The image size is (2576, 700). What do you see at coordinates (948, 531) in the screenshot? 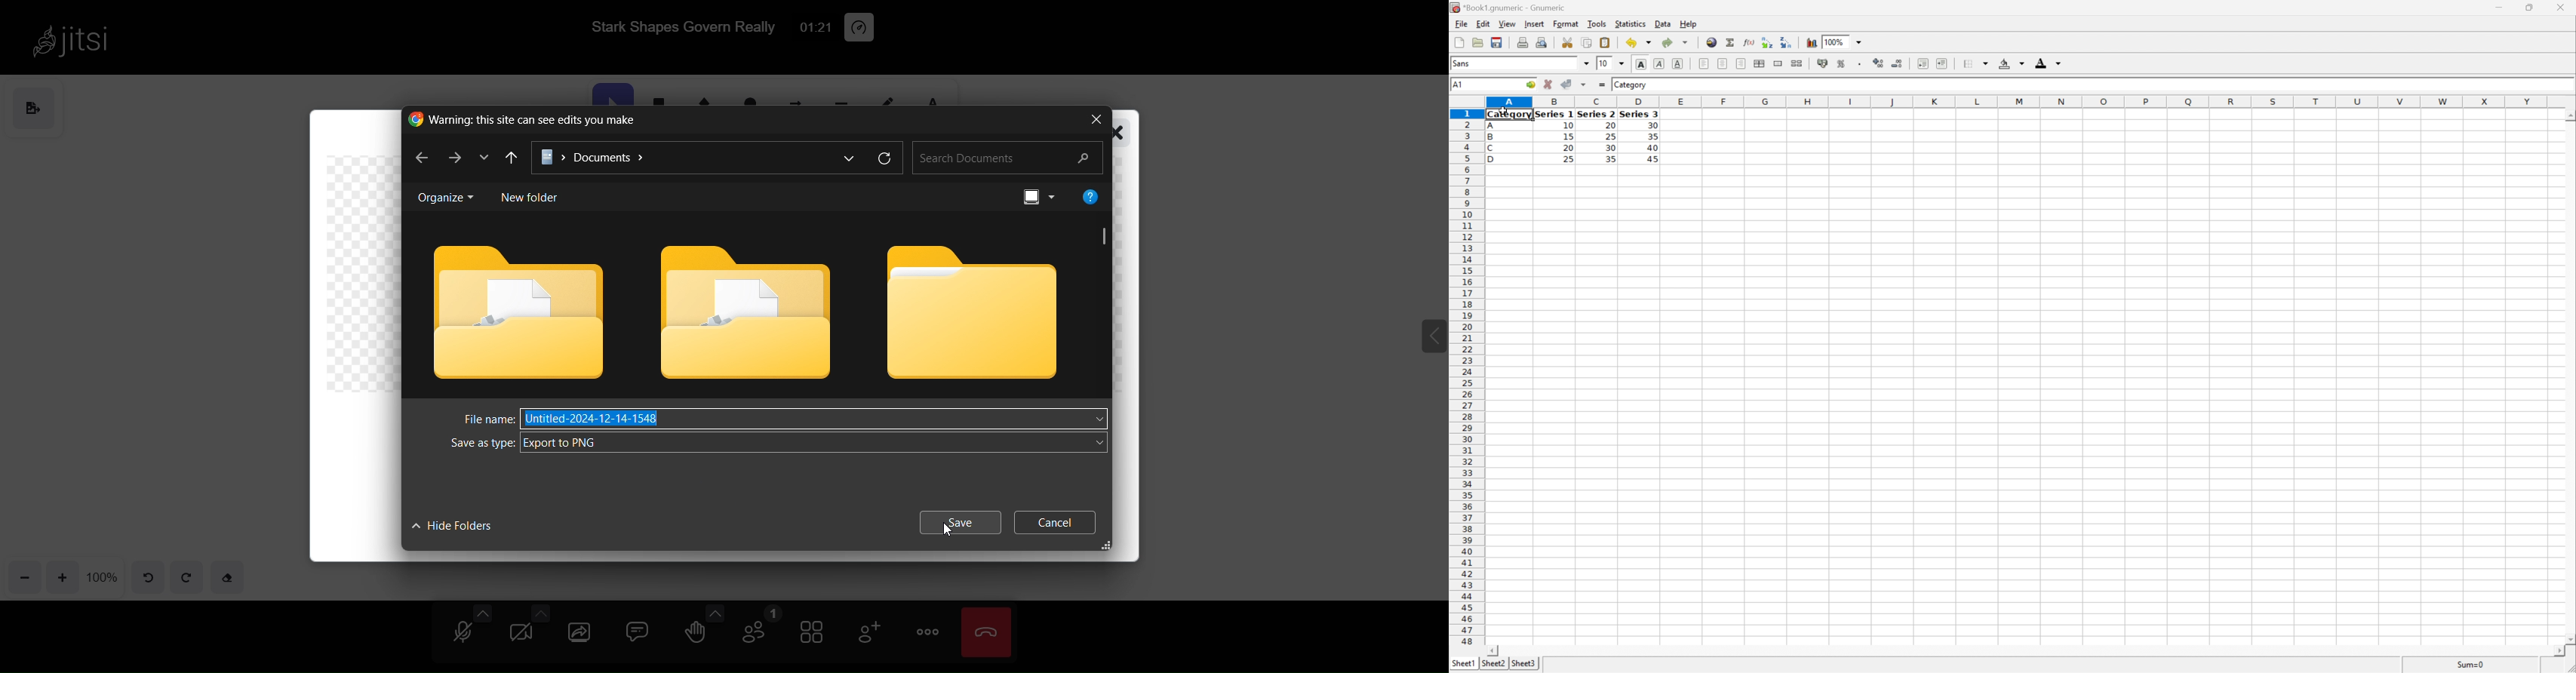
I see `cursor` at bounding box center [948, 531].